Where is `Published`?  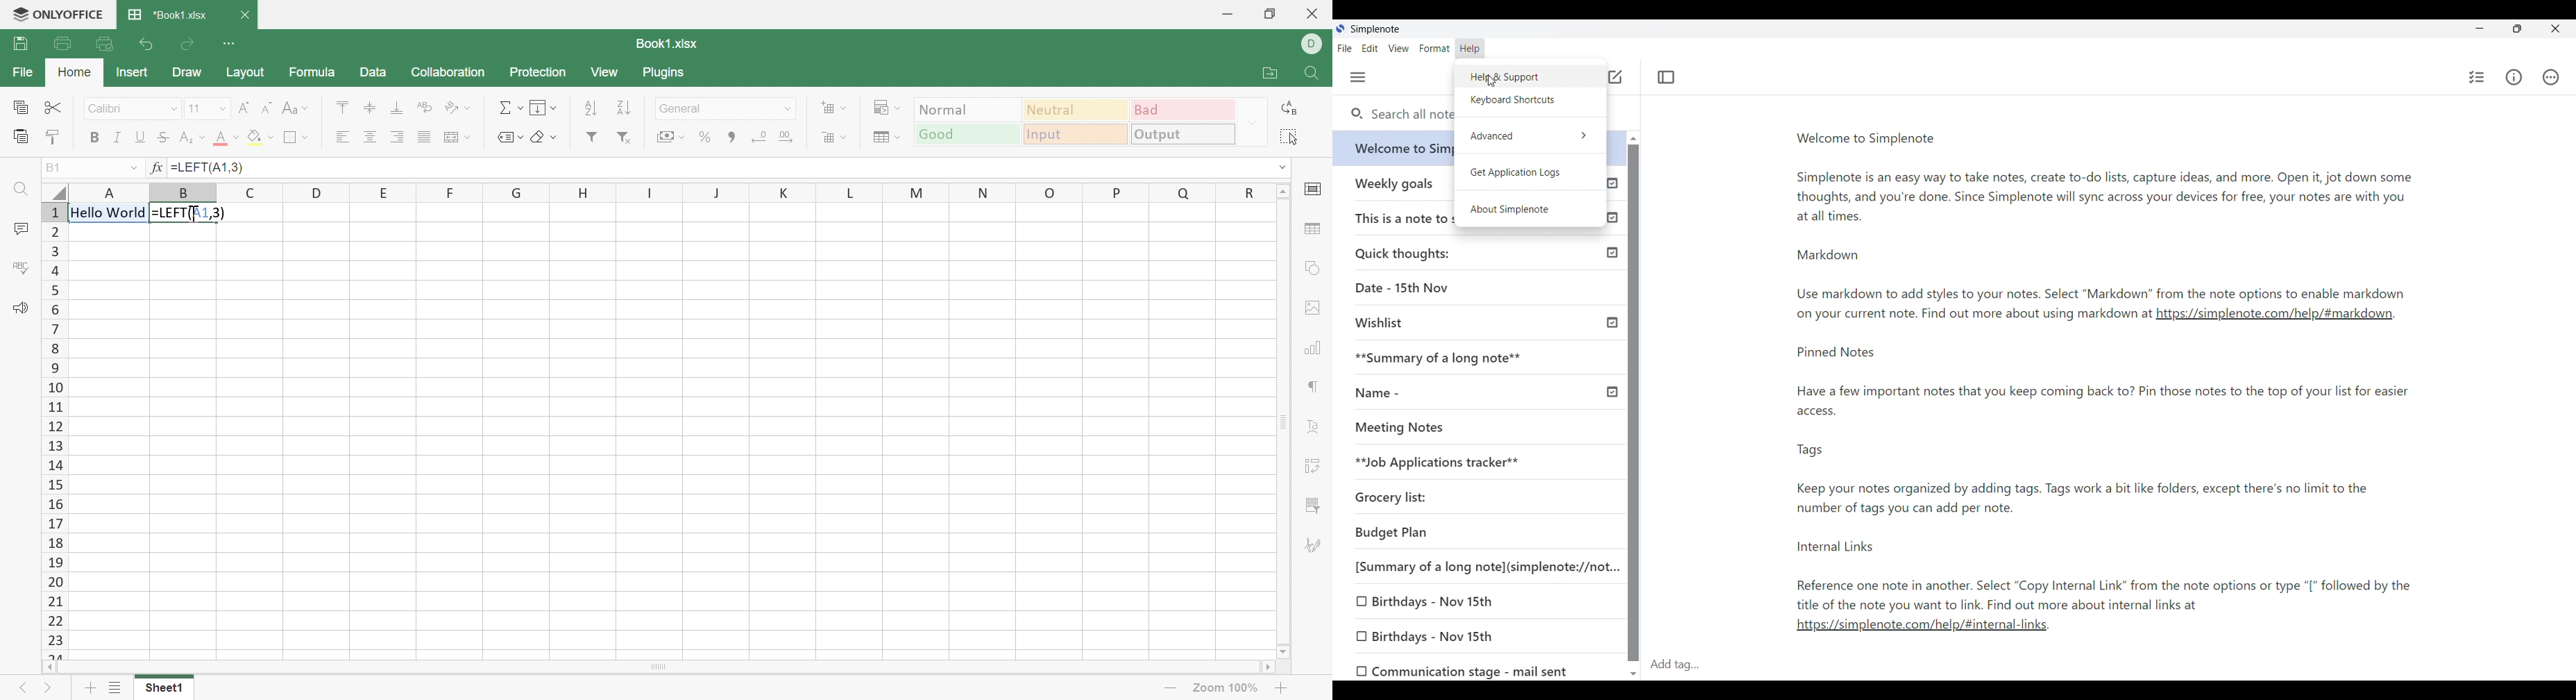
Published is located at coordinates (1610, 251).